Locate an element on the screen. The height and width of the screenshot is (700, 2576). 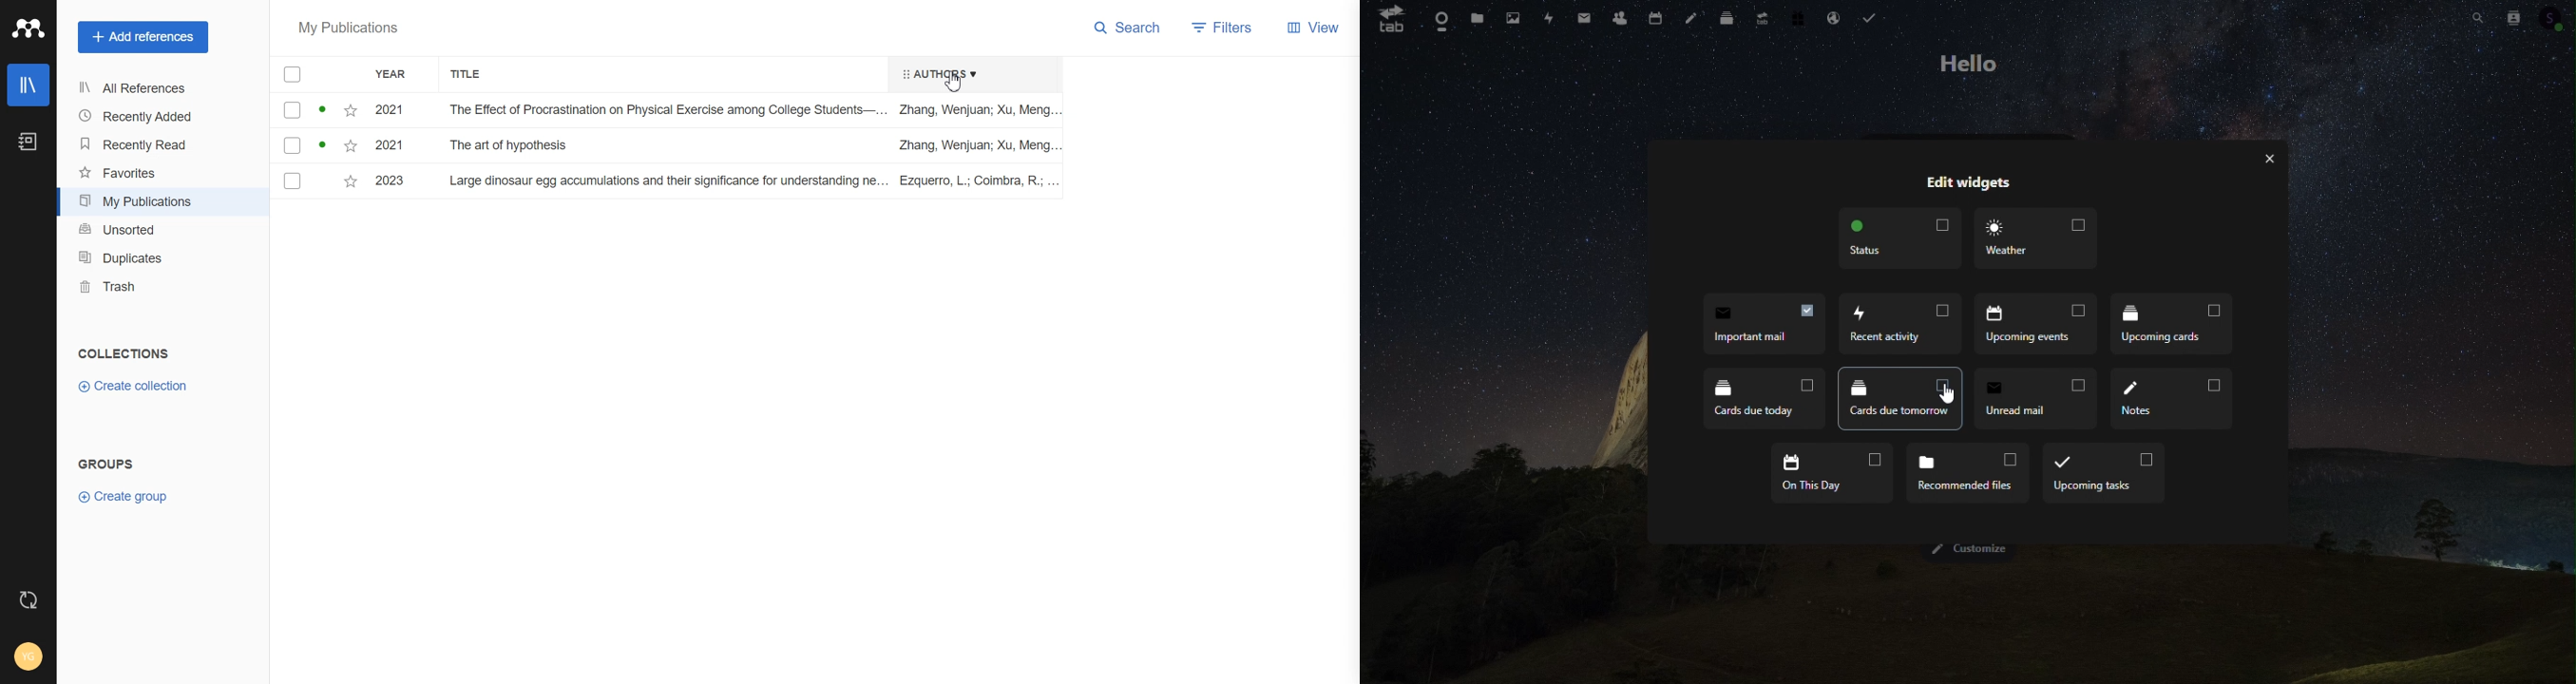
Contacts is located at coordinates (2517, 15).